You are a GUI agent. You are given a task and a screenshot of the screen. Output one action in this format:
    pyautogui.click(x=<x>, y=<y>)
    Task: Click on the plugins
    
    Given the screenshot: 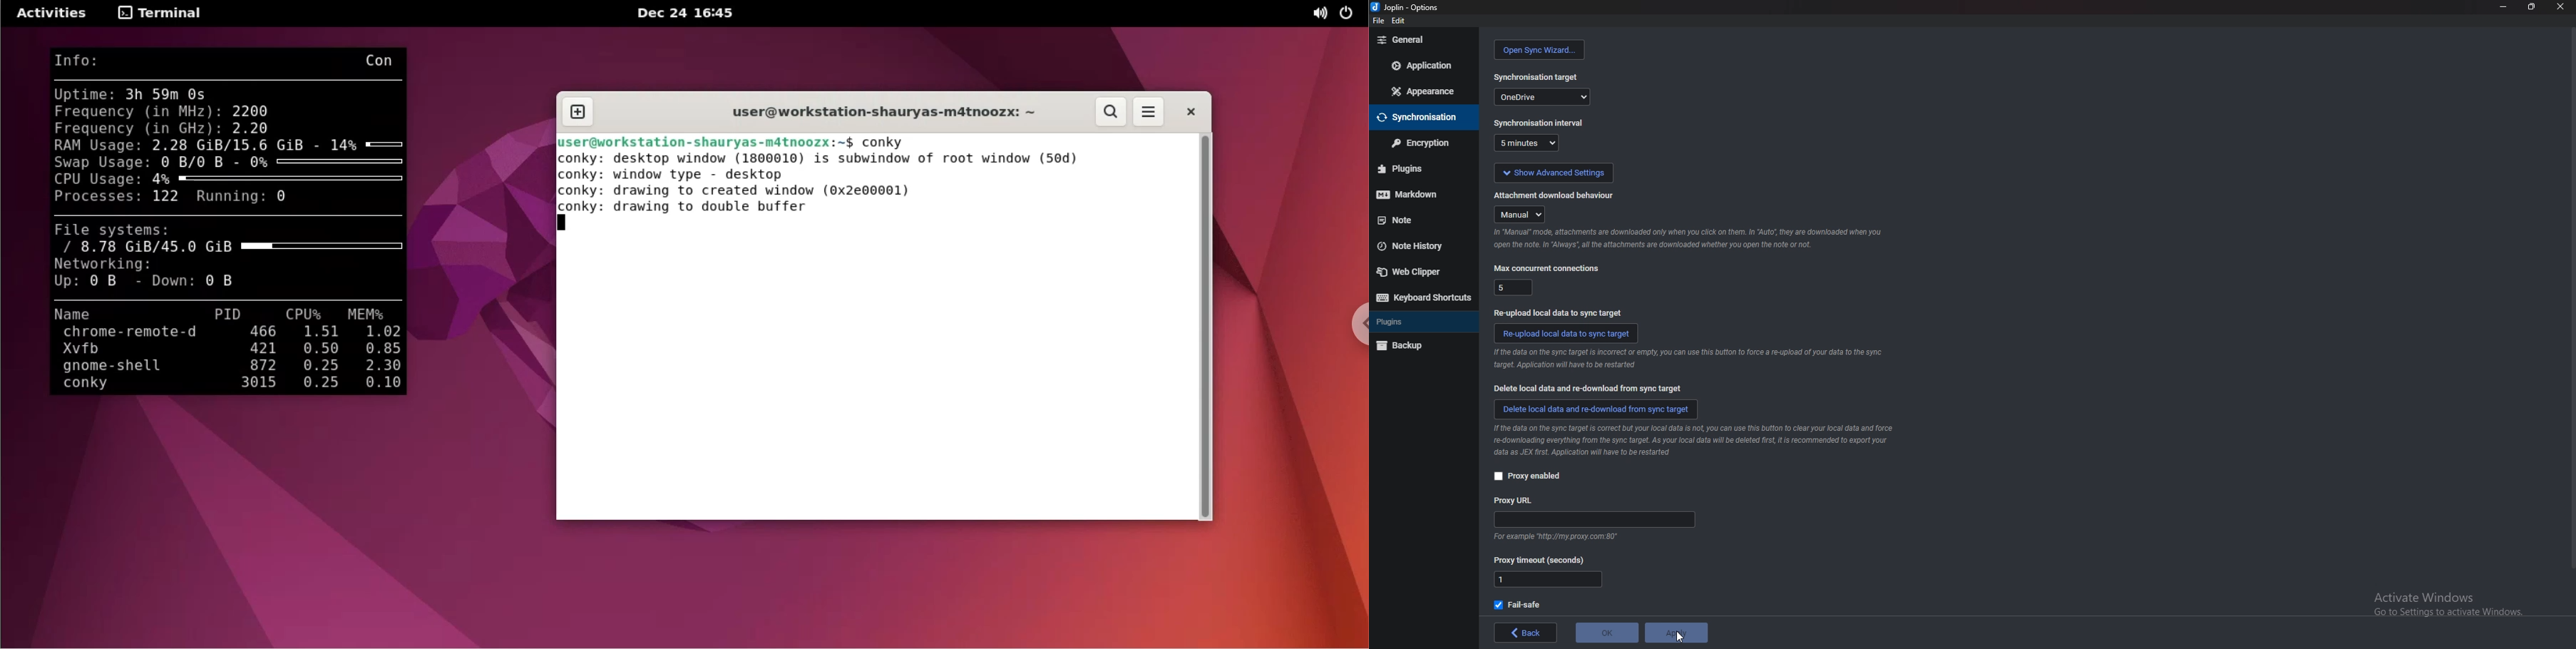 What is the action you would take?
    pyautogui.click(x=1419, y=169)
    